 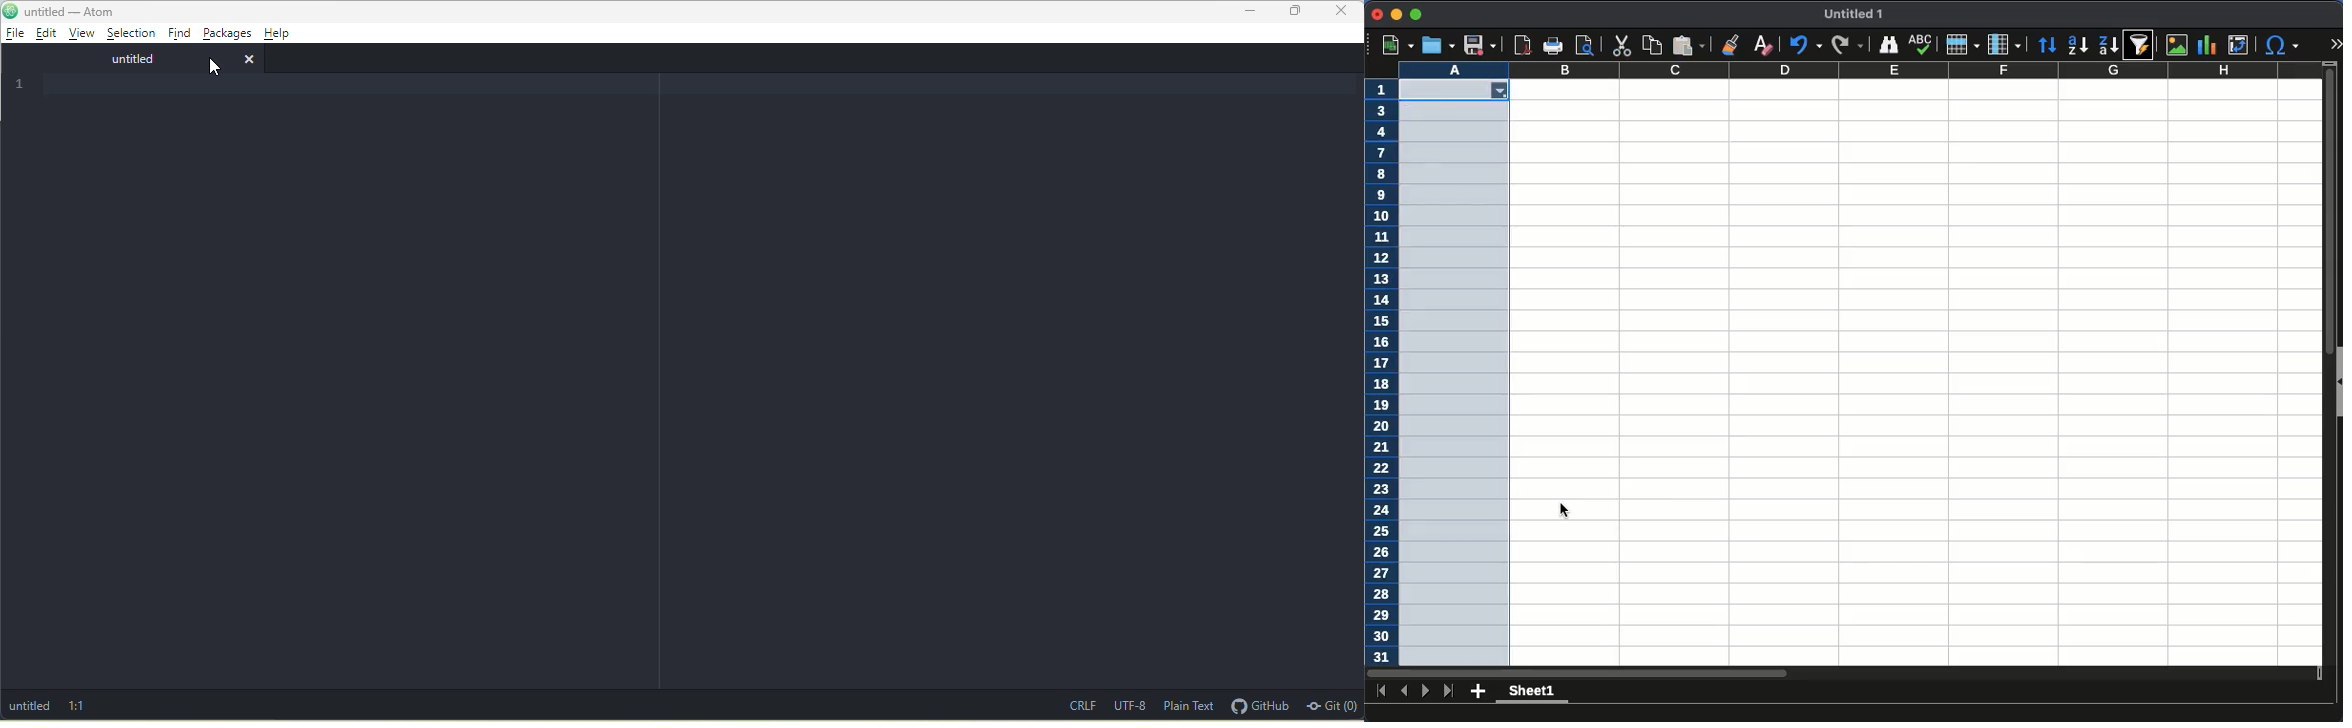 I want to click on minimize, so click(x=1396, y=14).